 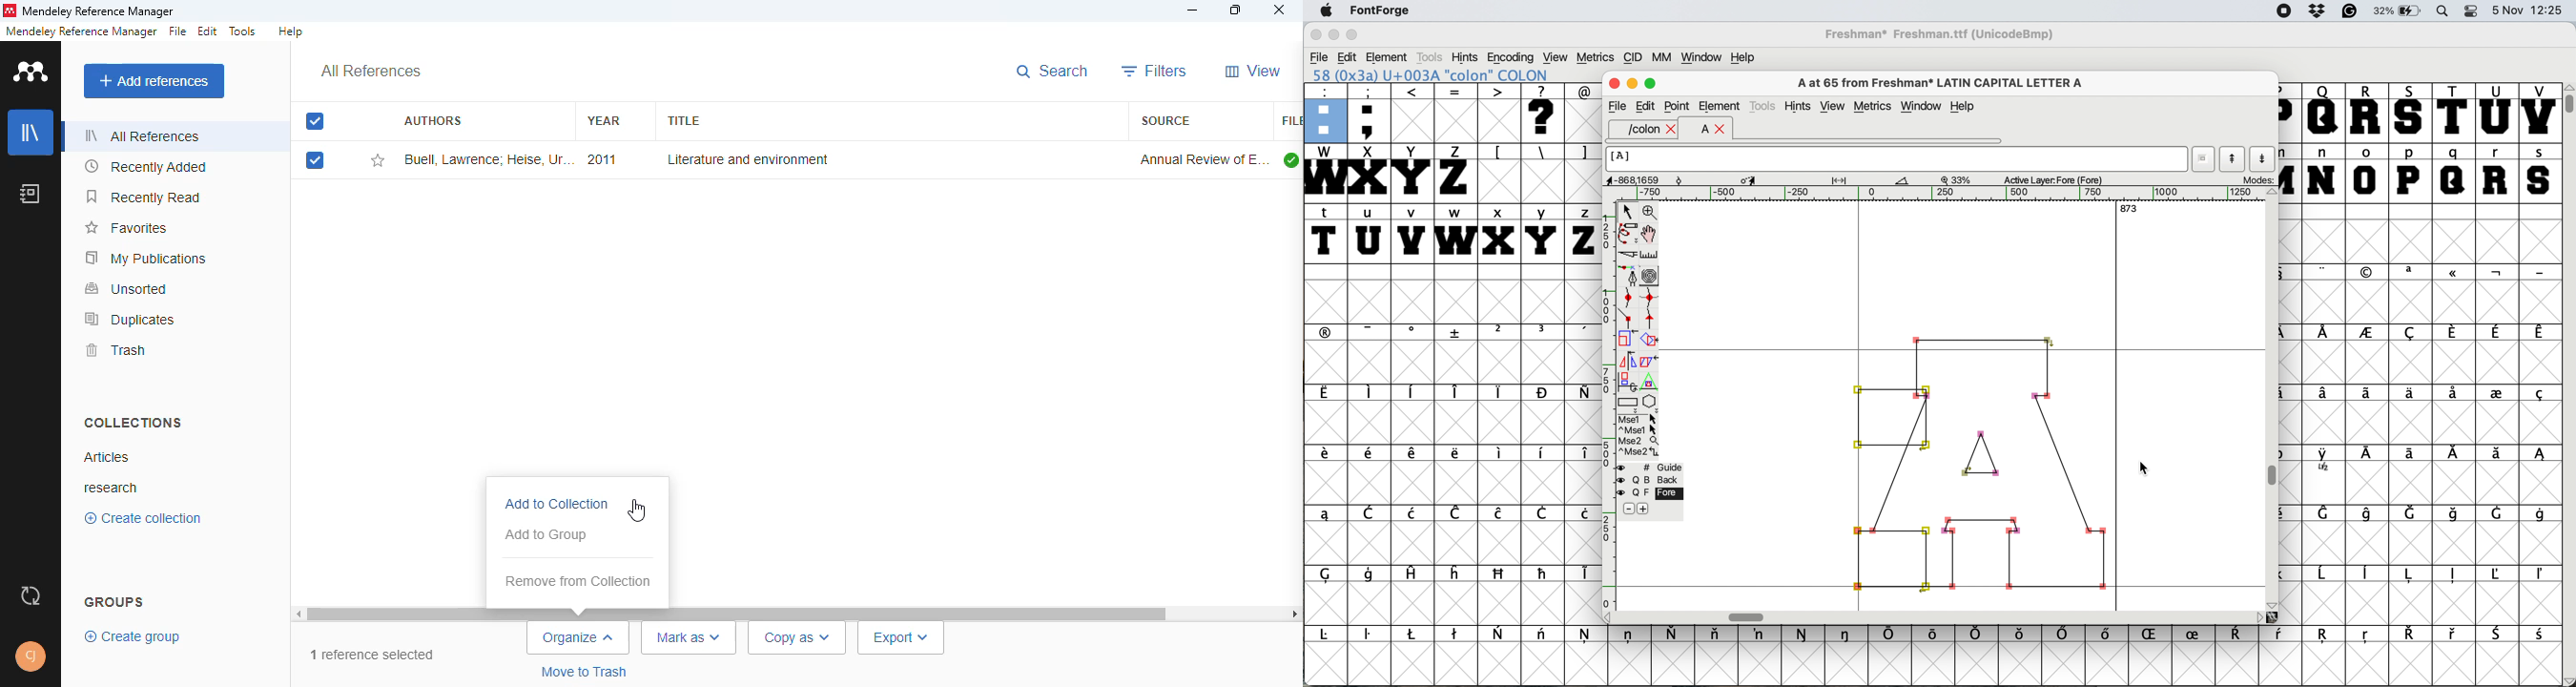 What do you see at coordinates (558, 505) in the screenshot?
I see `add to collection` at bounding box center [558, 505].